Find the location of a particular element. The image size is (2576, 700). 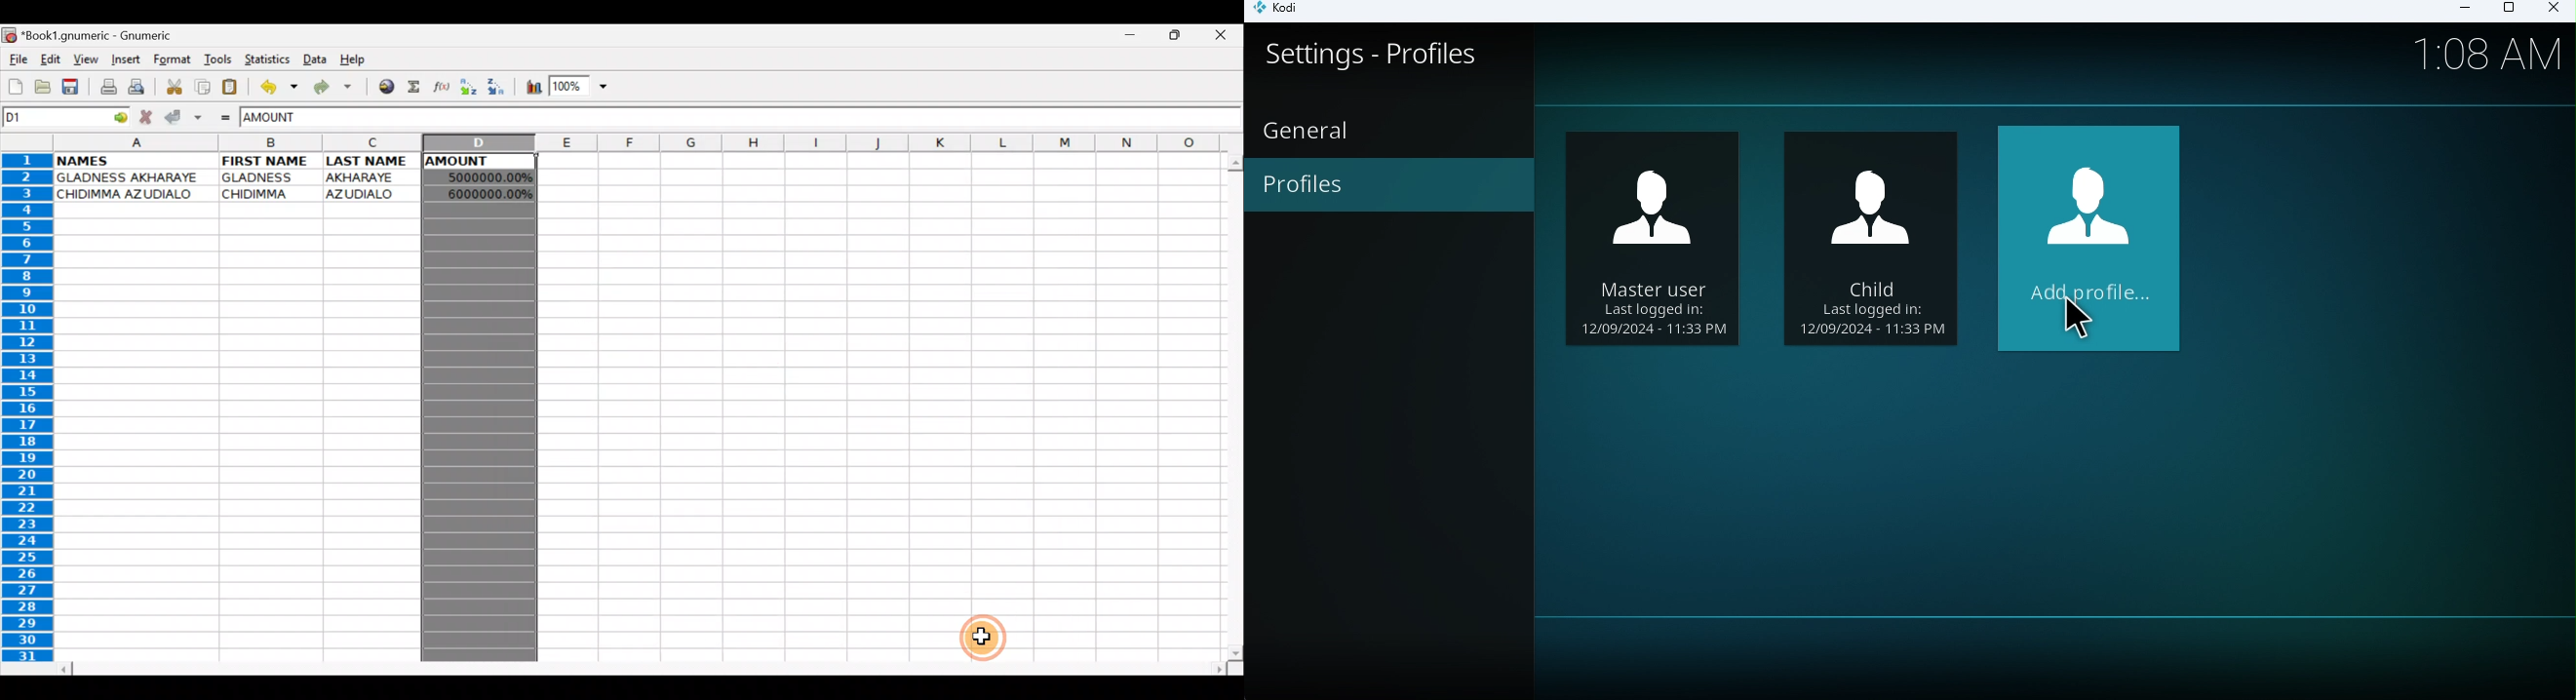

5000000.00% is located at coordinates (481, 176).